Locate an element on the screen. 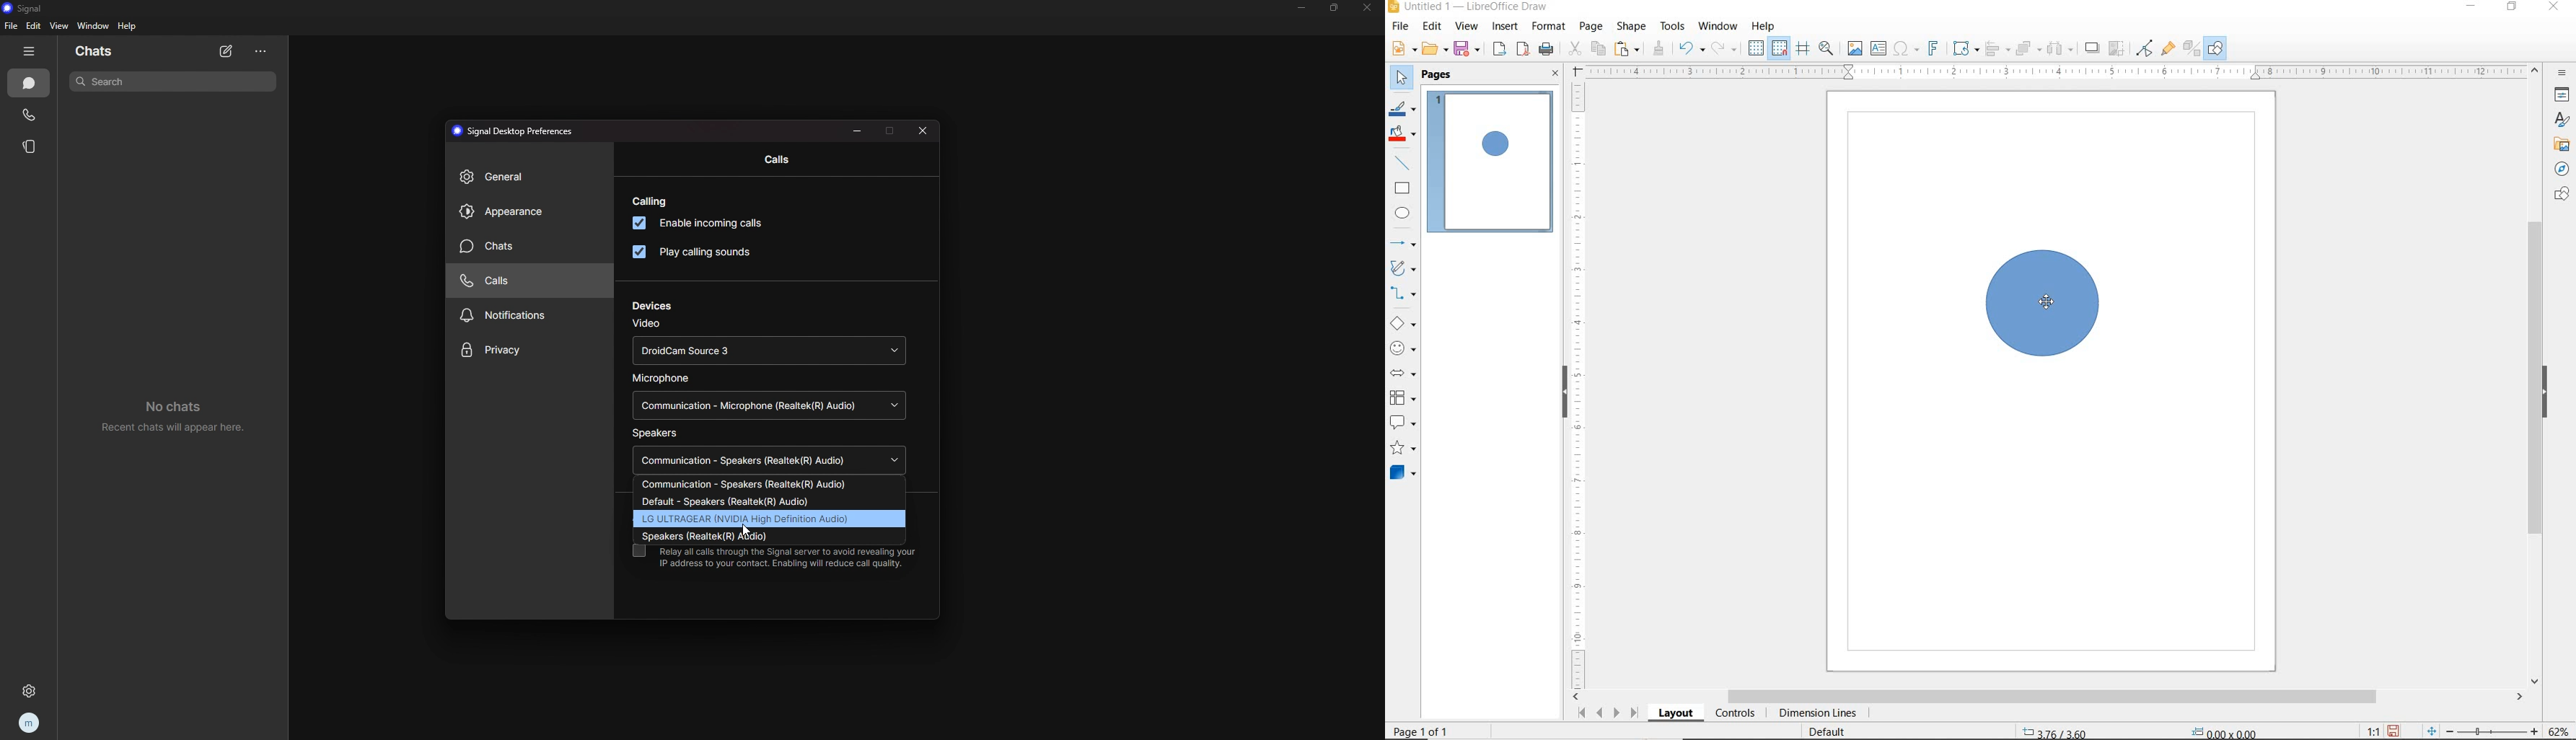  new chat is located at coordinates (227, 52).